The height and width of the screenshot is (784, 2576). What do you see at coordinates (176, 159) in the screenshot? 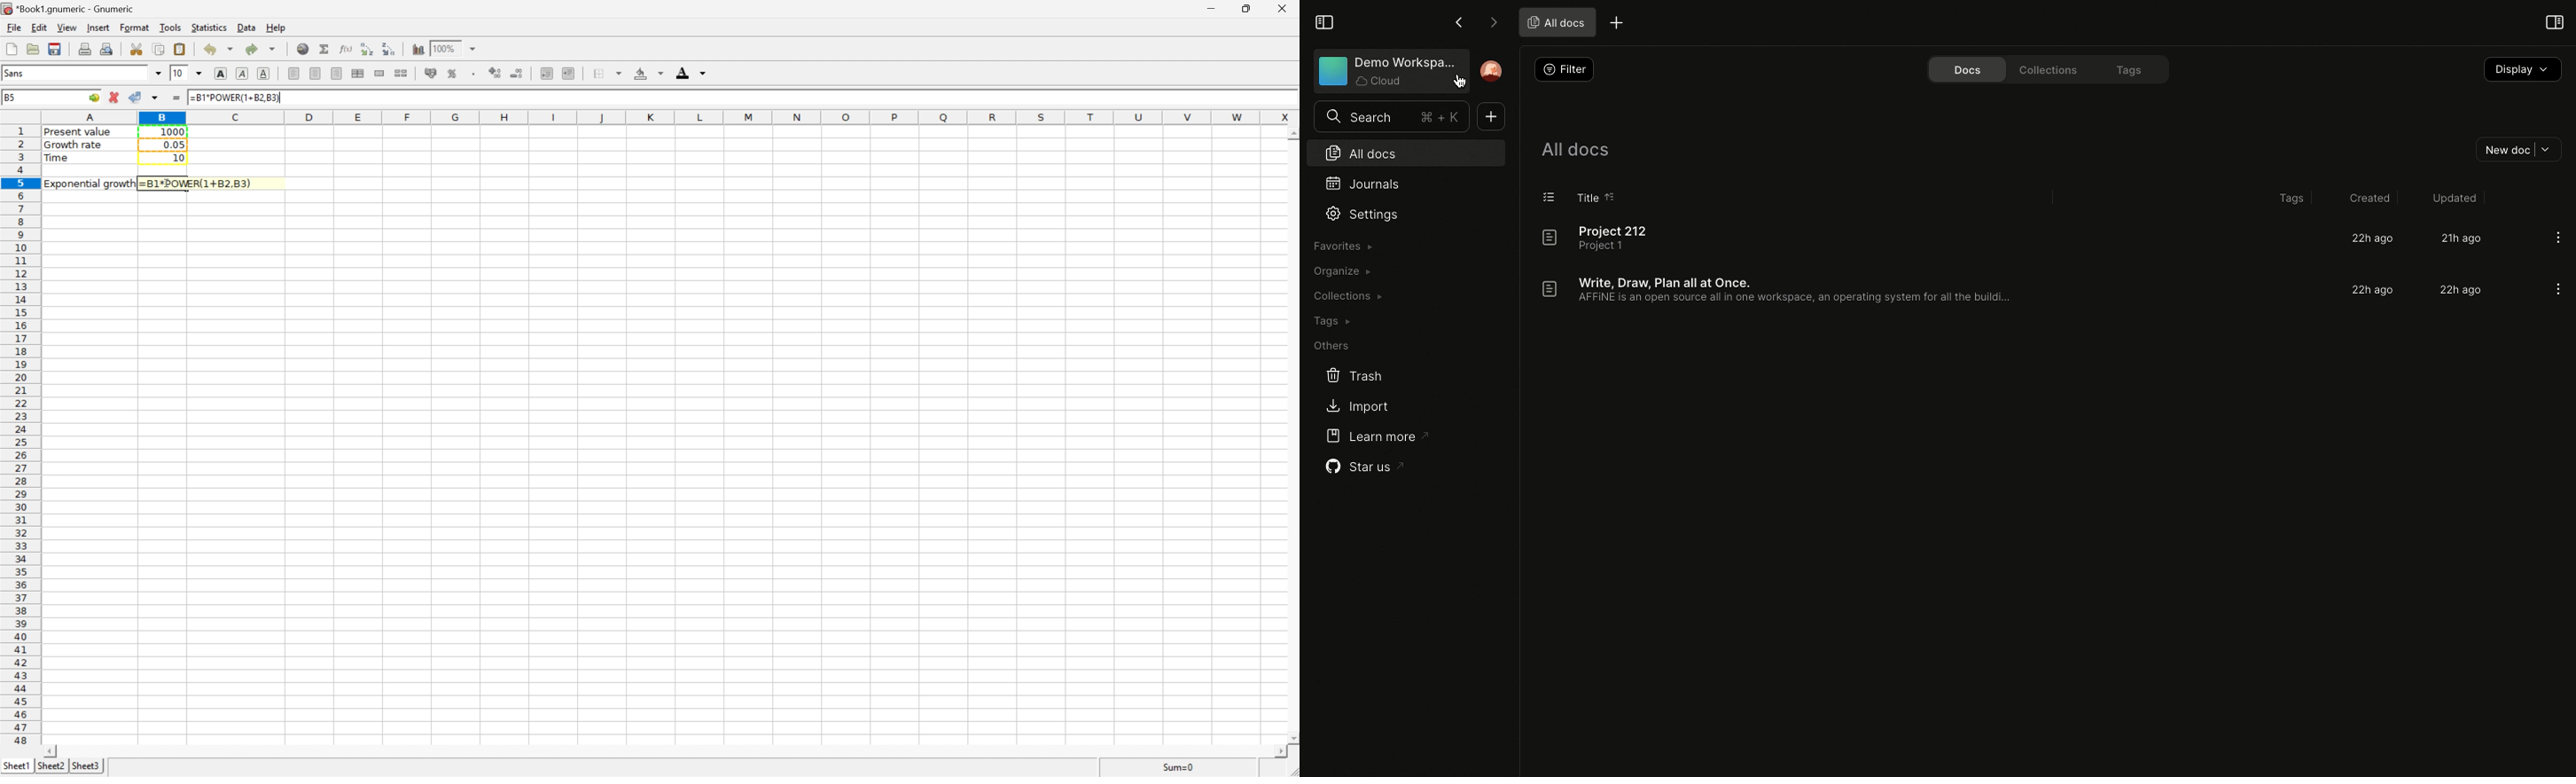
I see `10` at bounding box center [176, 159].